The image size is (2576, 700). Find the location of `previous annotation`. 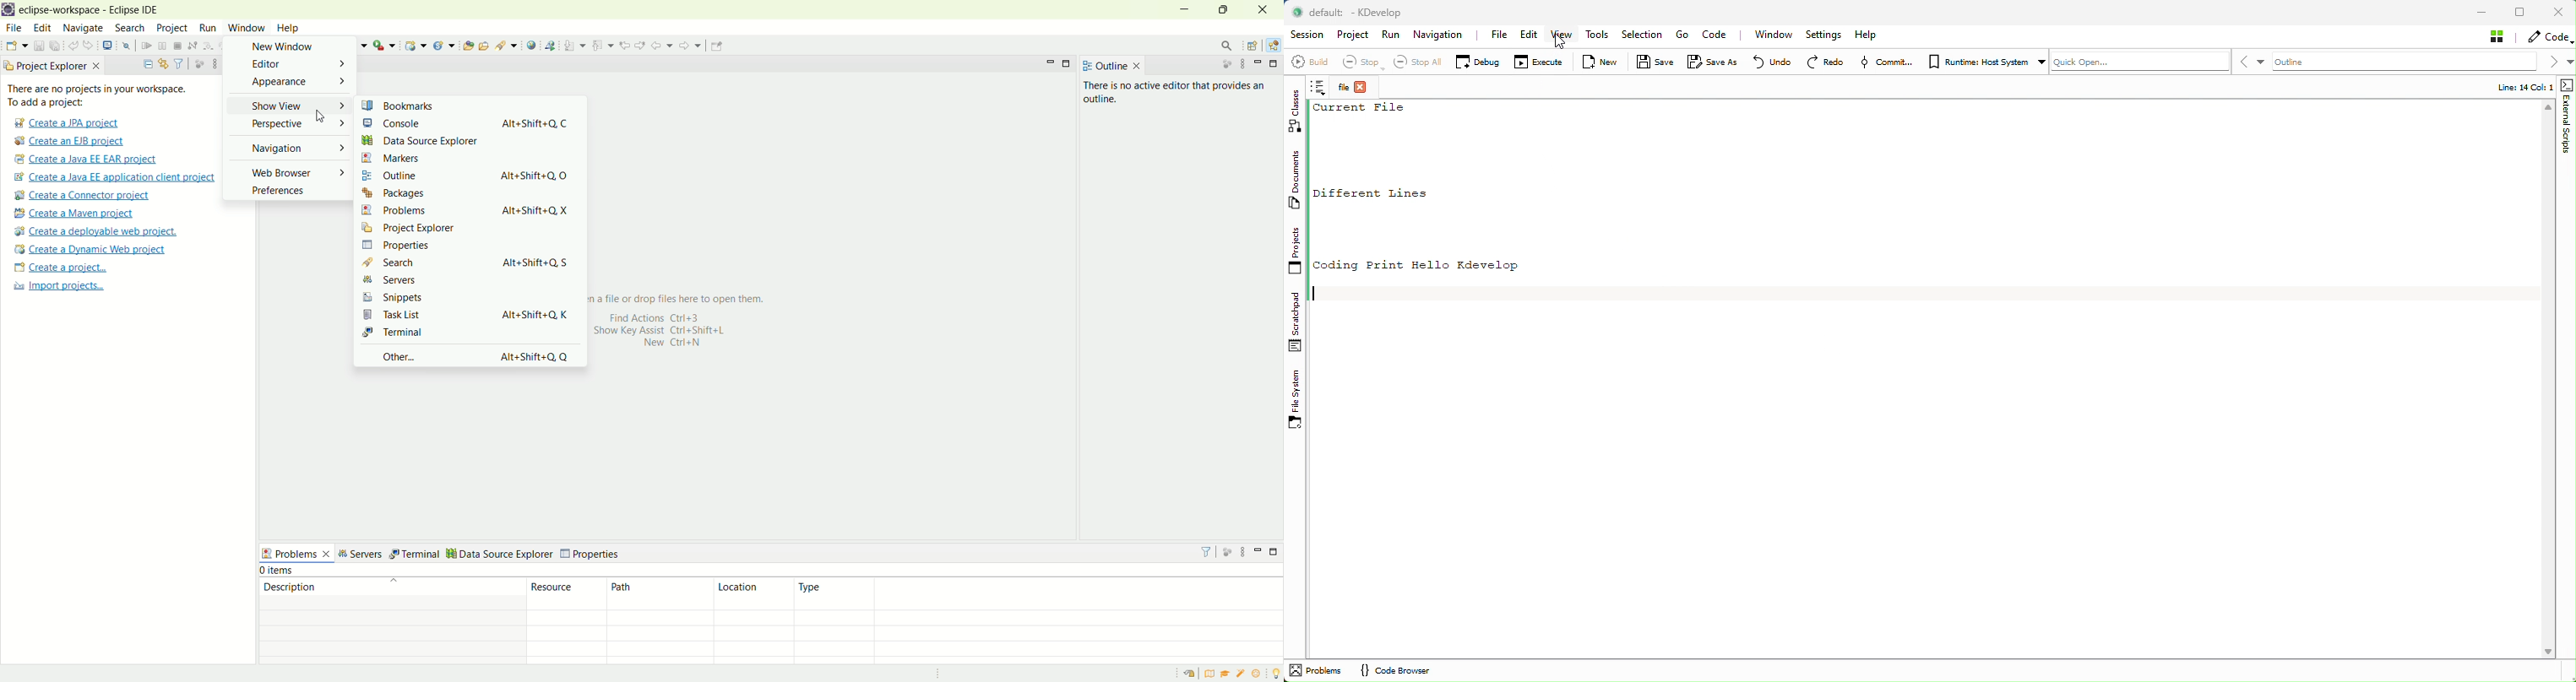

previous annotation is located at coordinates (601, 44).